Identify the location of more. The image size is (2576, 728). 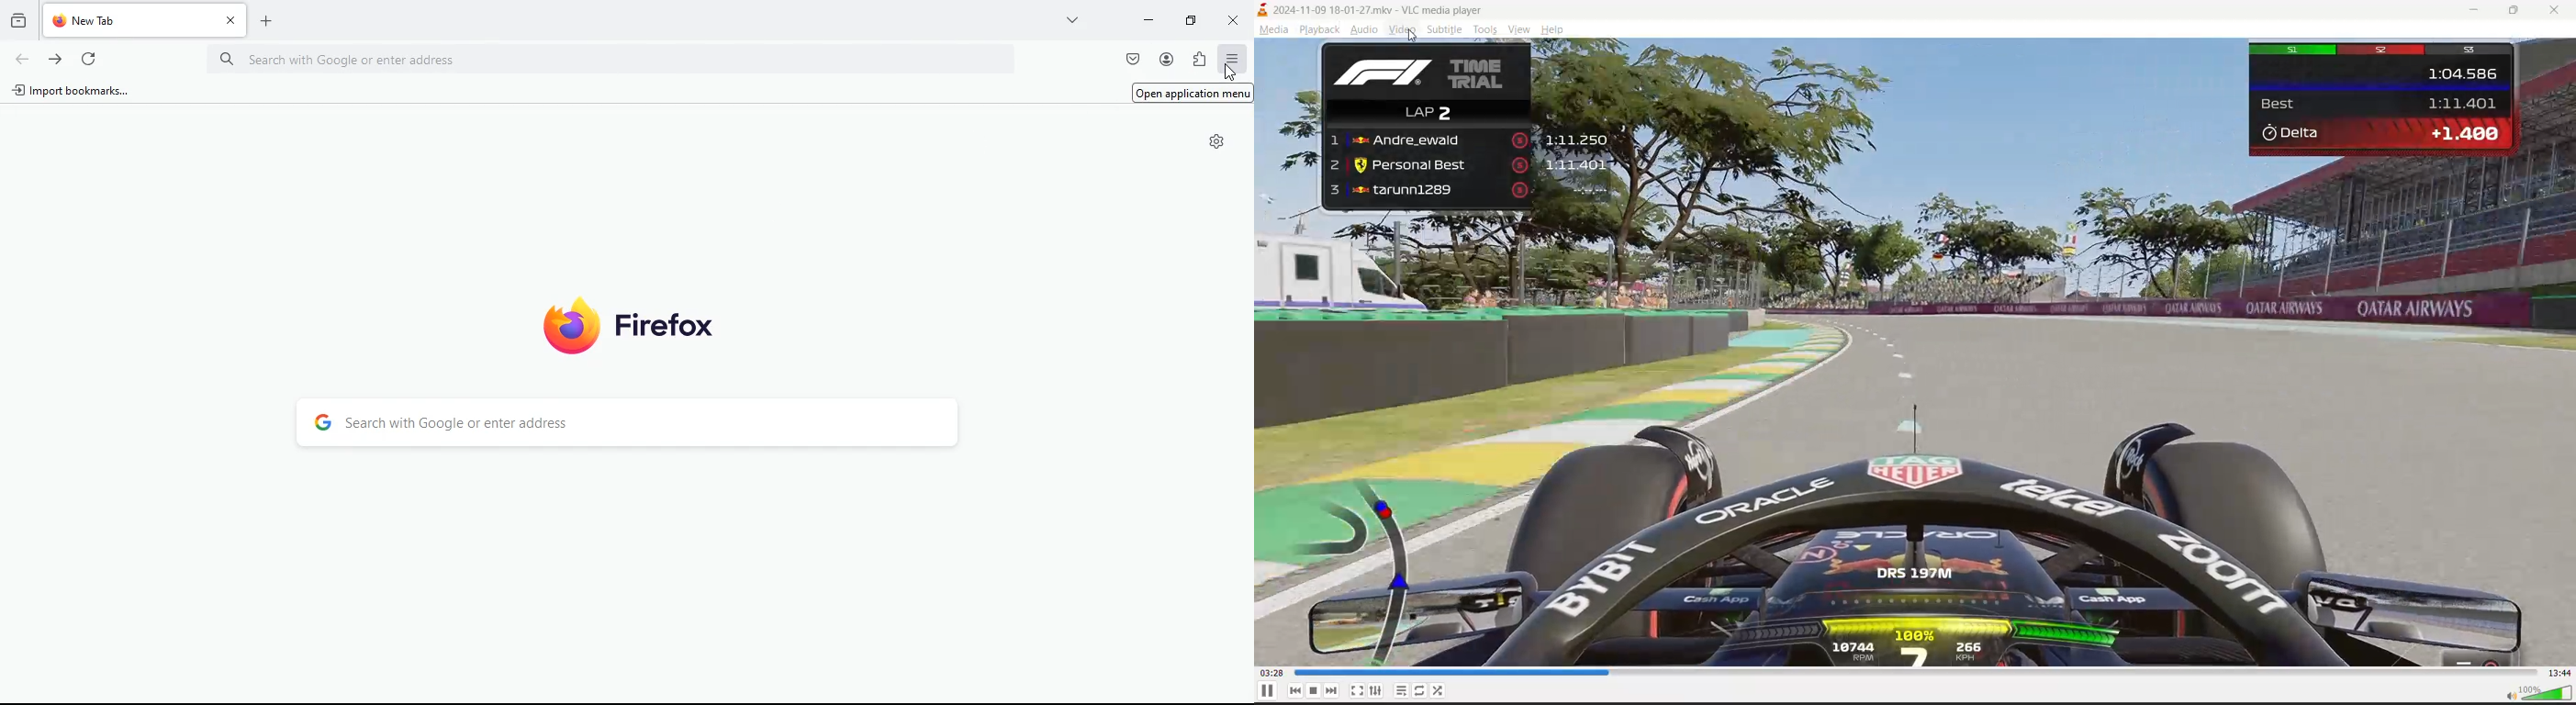
(1073, 20).